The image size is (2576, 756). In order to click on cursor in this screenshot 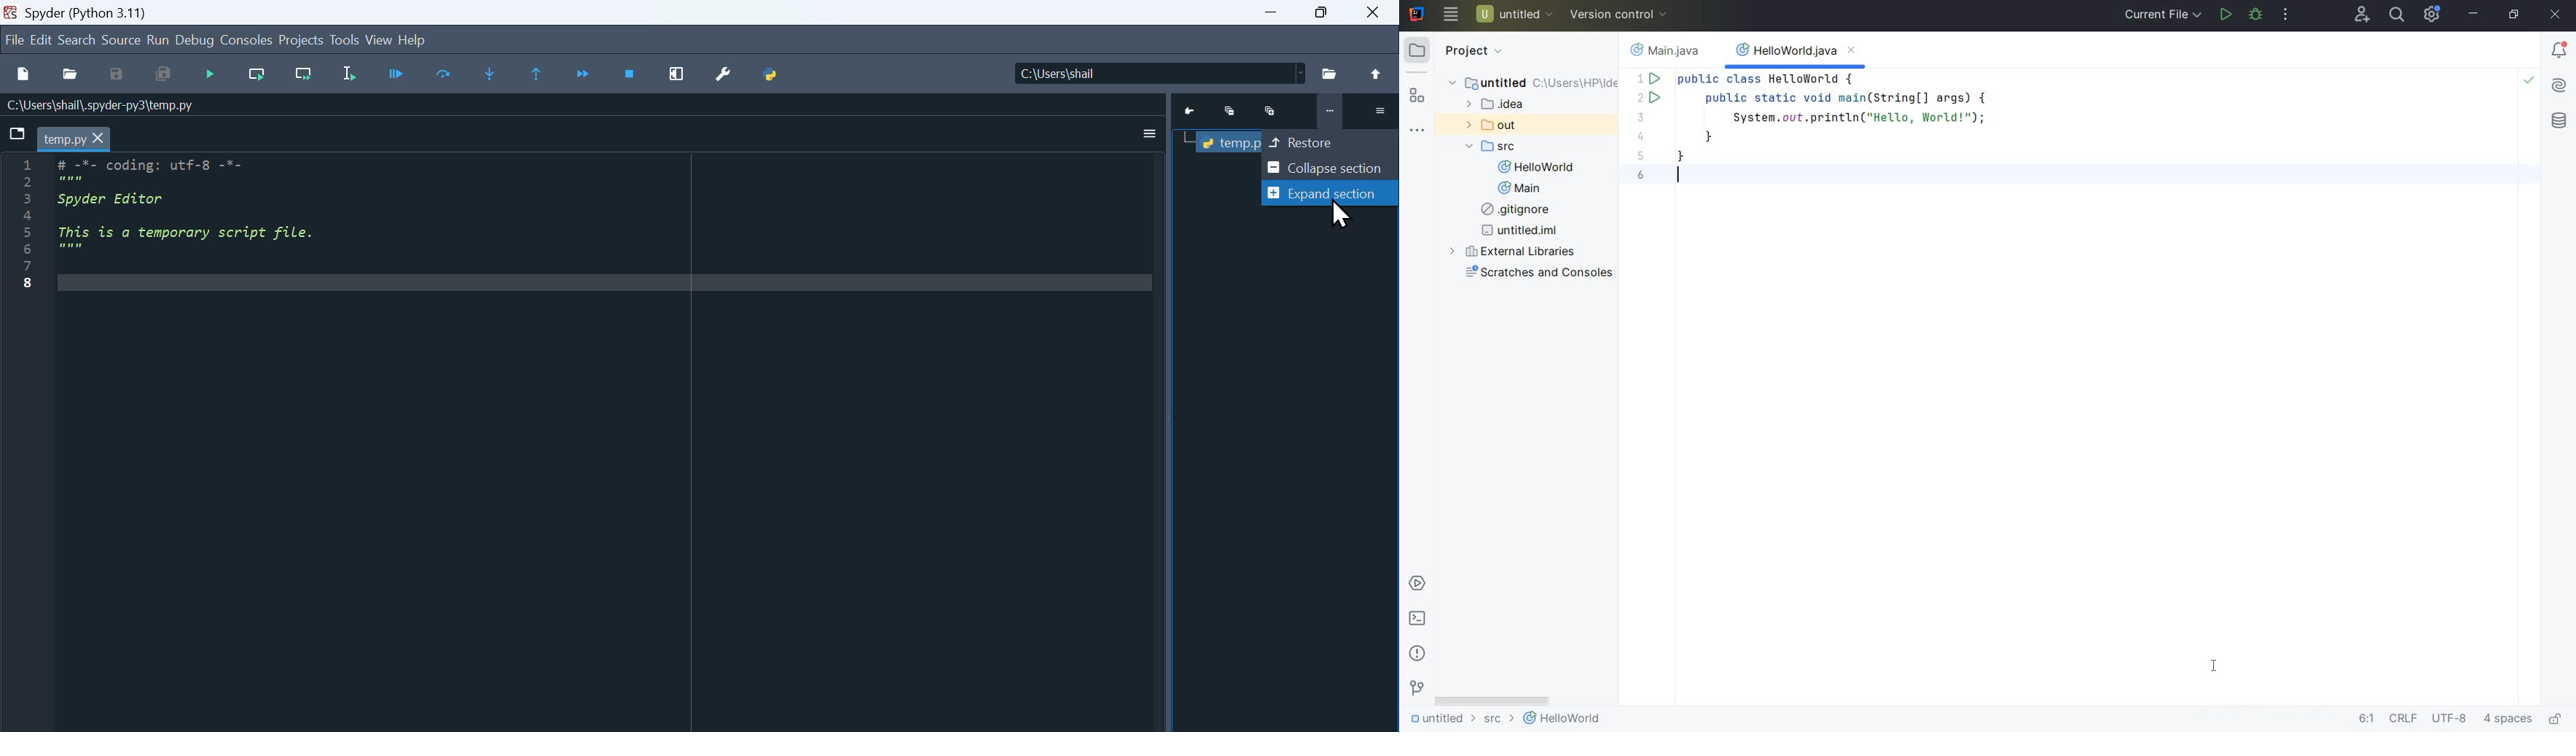, I will do `click(101, 139)`.